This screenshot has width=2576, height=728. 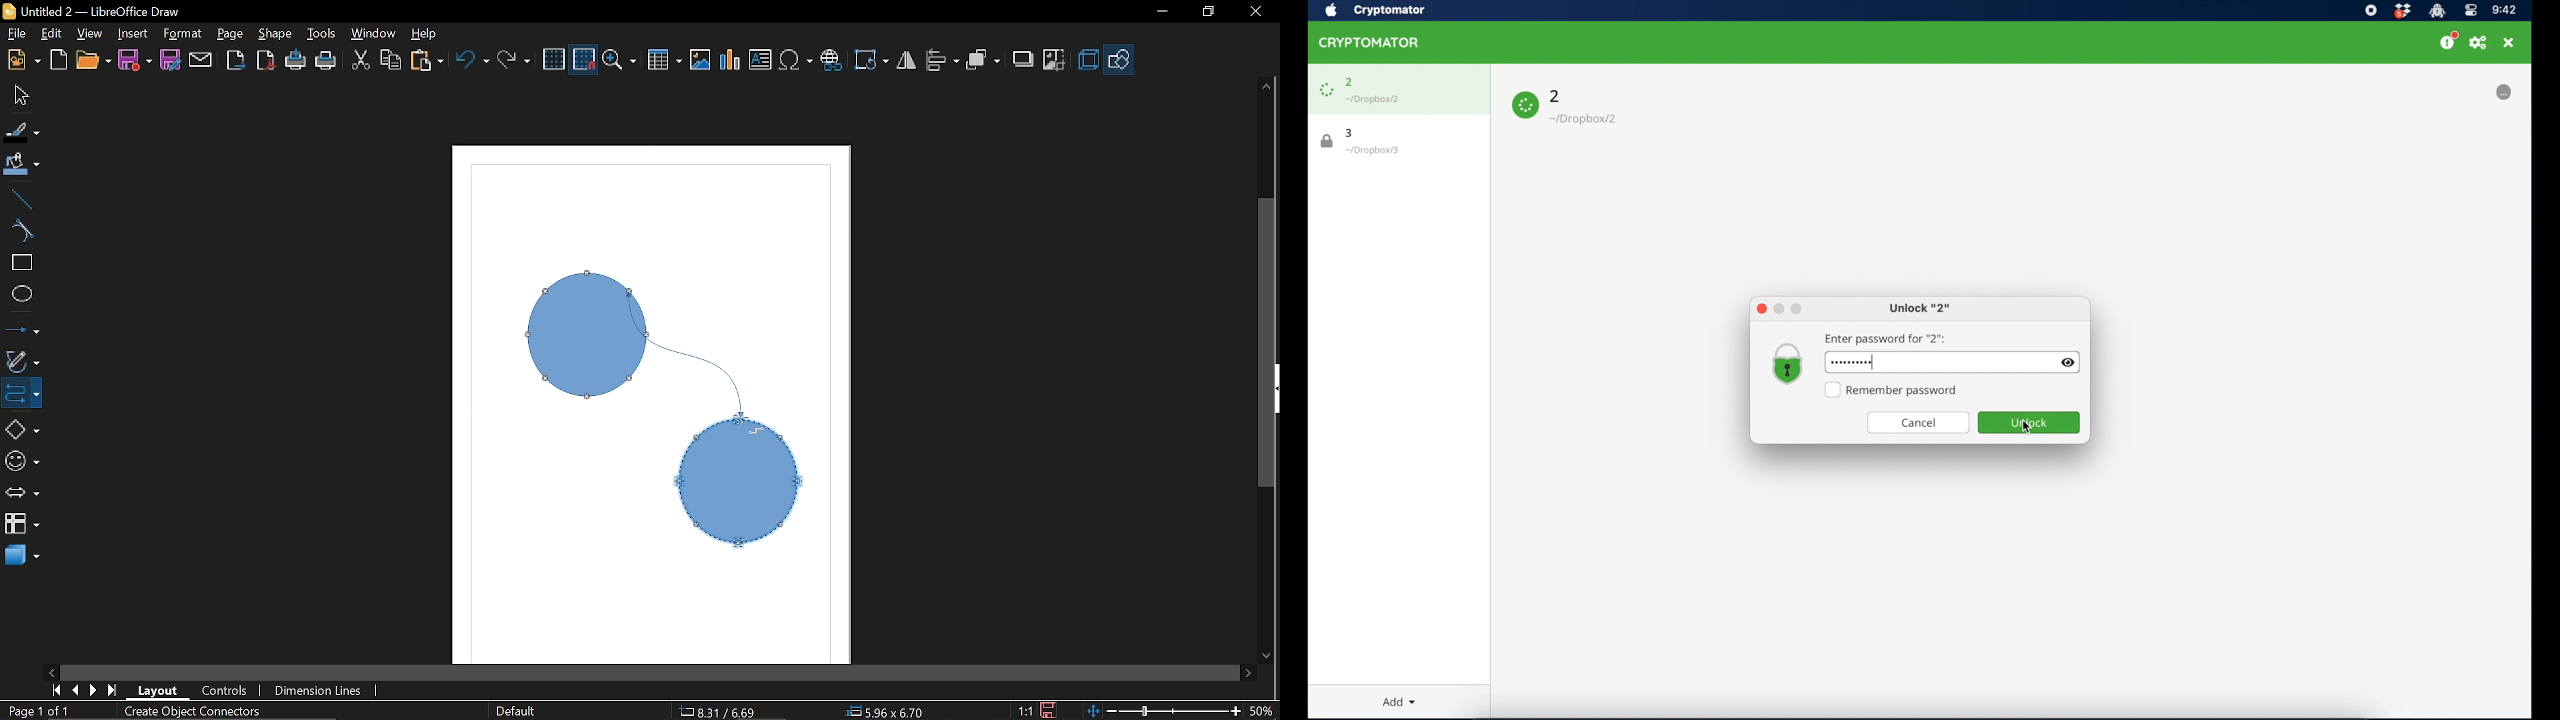 I want to click on Format, so click(x=181, y=35).